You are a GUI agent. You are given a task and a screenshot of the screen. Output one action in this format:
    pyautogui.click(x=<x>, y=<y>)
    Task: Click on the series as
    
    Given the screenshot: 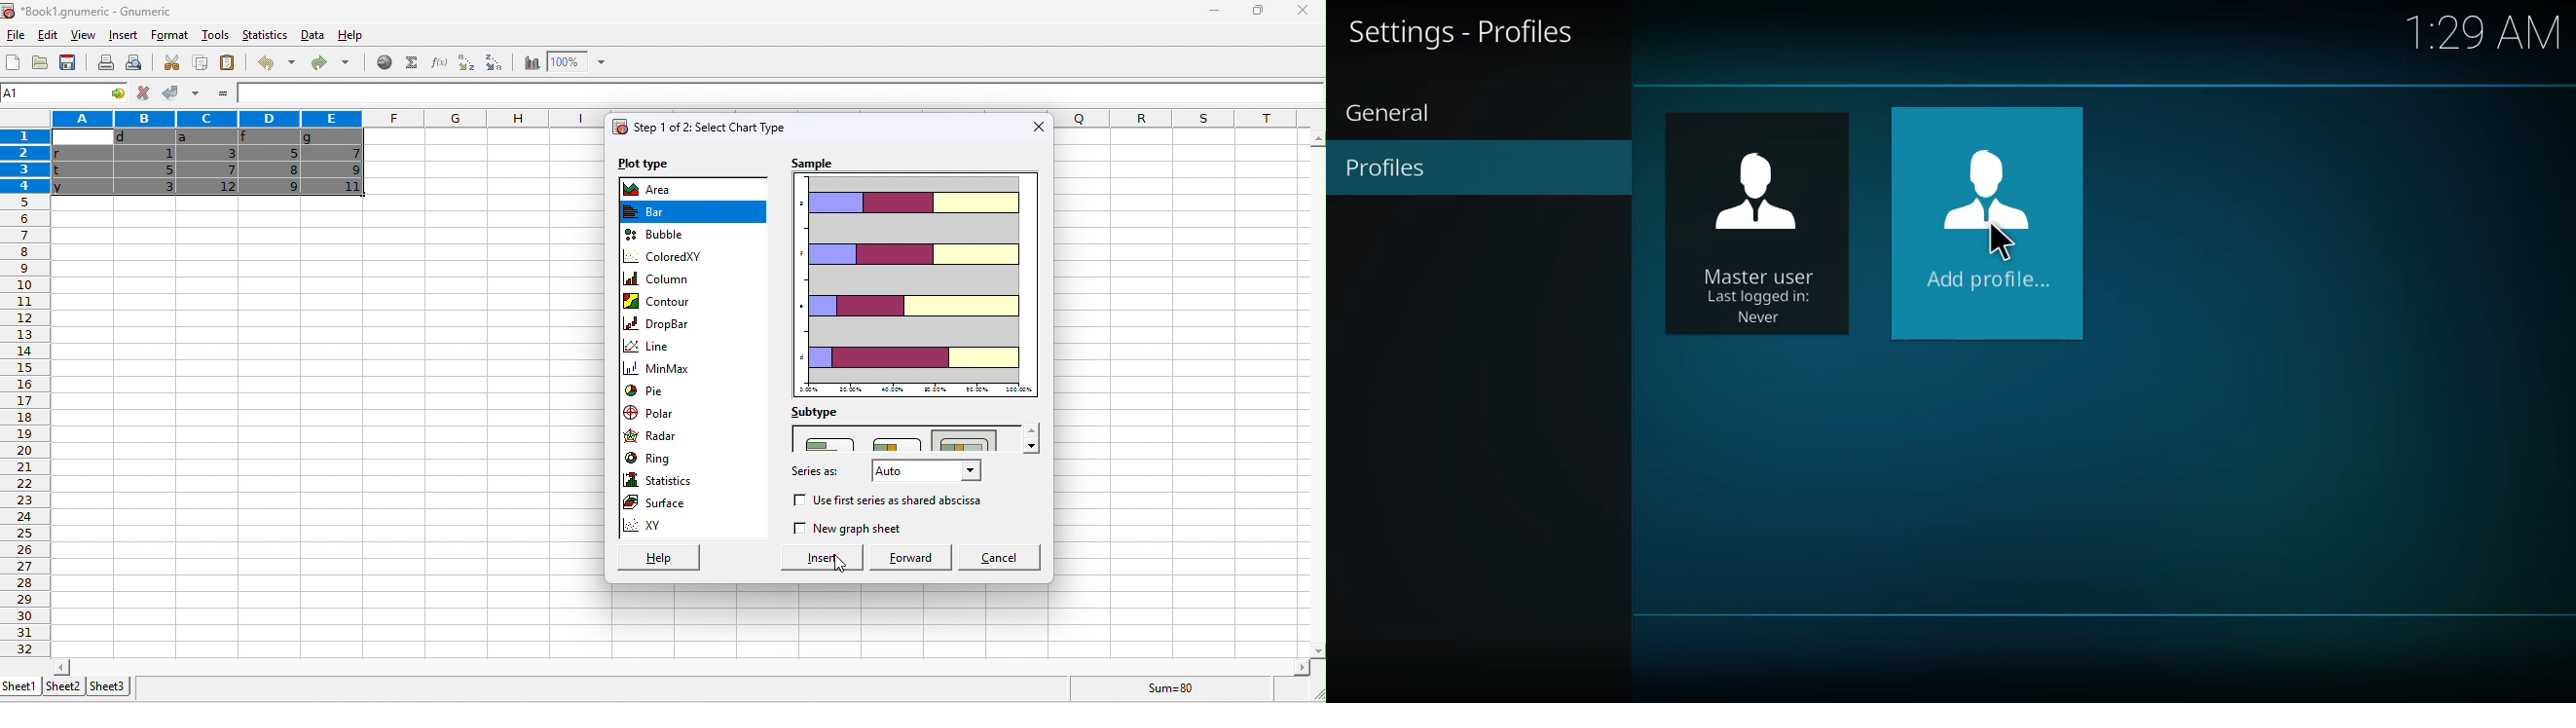 What is the action you would take?
    pyautogui.click(x=817, y=473)
    